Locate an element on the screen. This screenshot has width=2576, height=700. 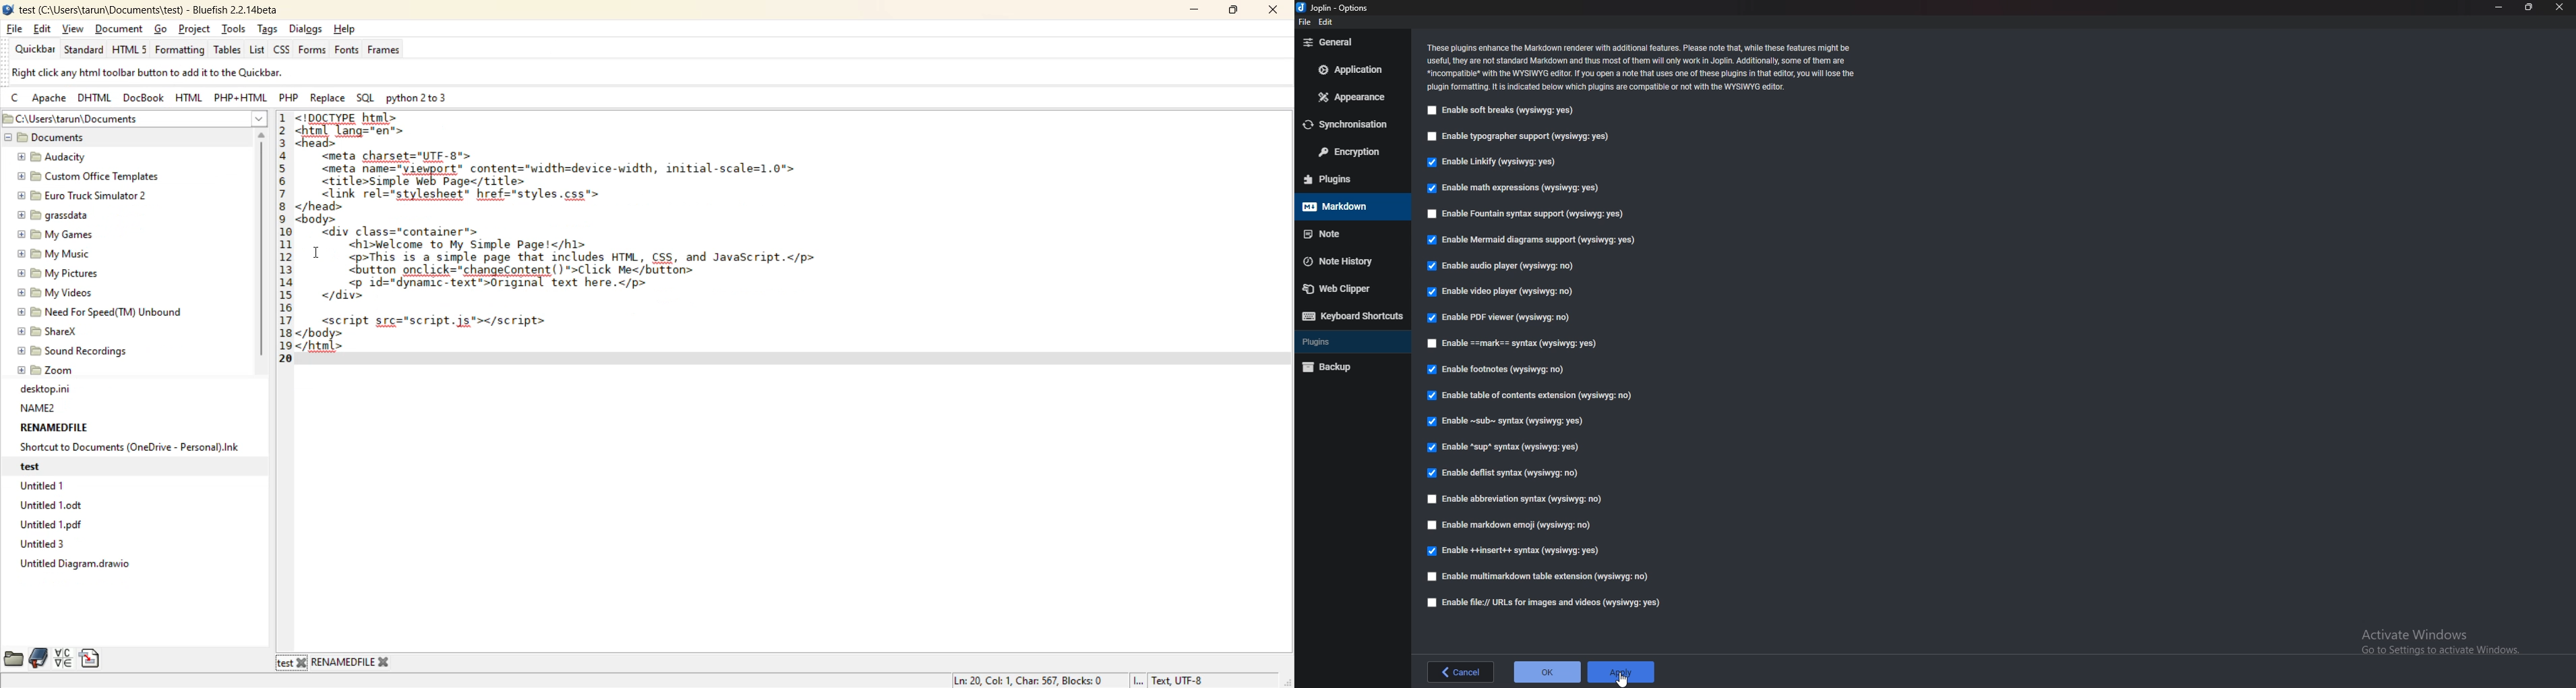
close is located at coordinates (1270, 10).